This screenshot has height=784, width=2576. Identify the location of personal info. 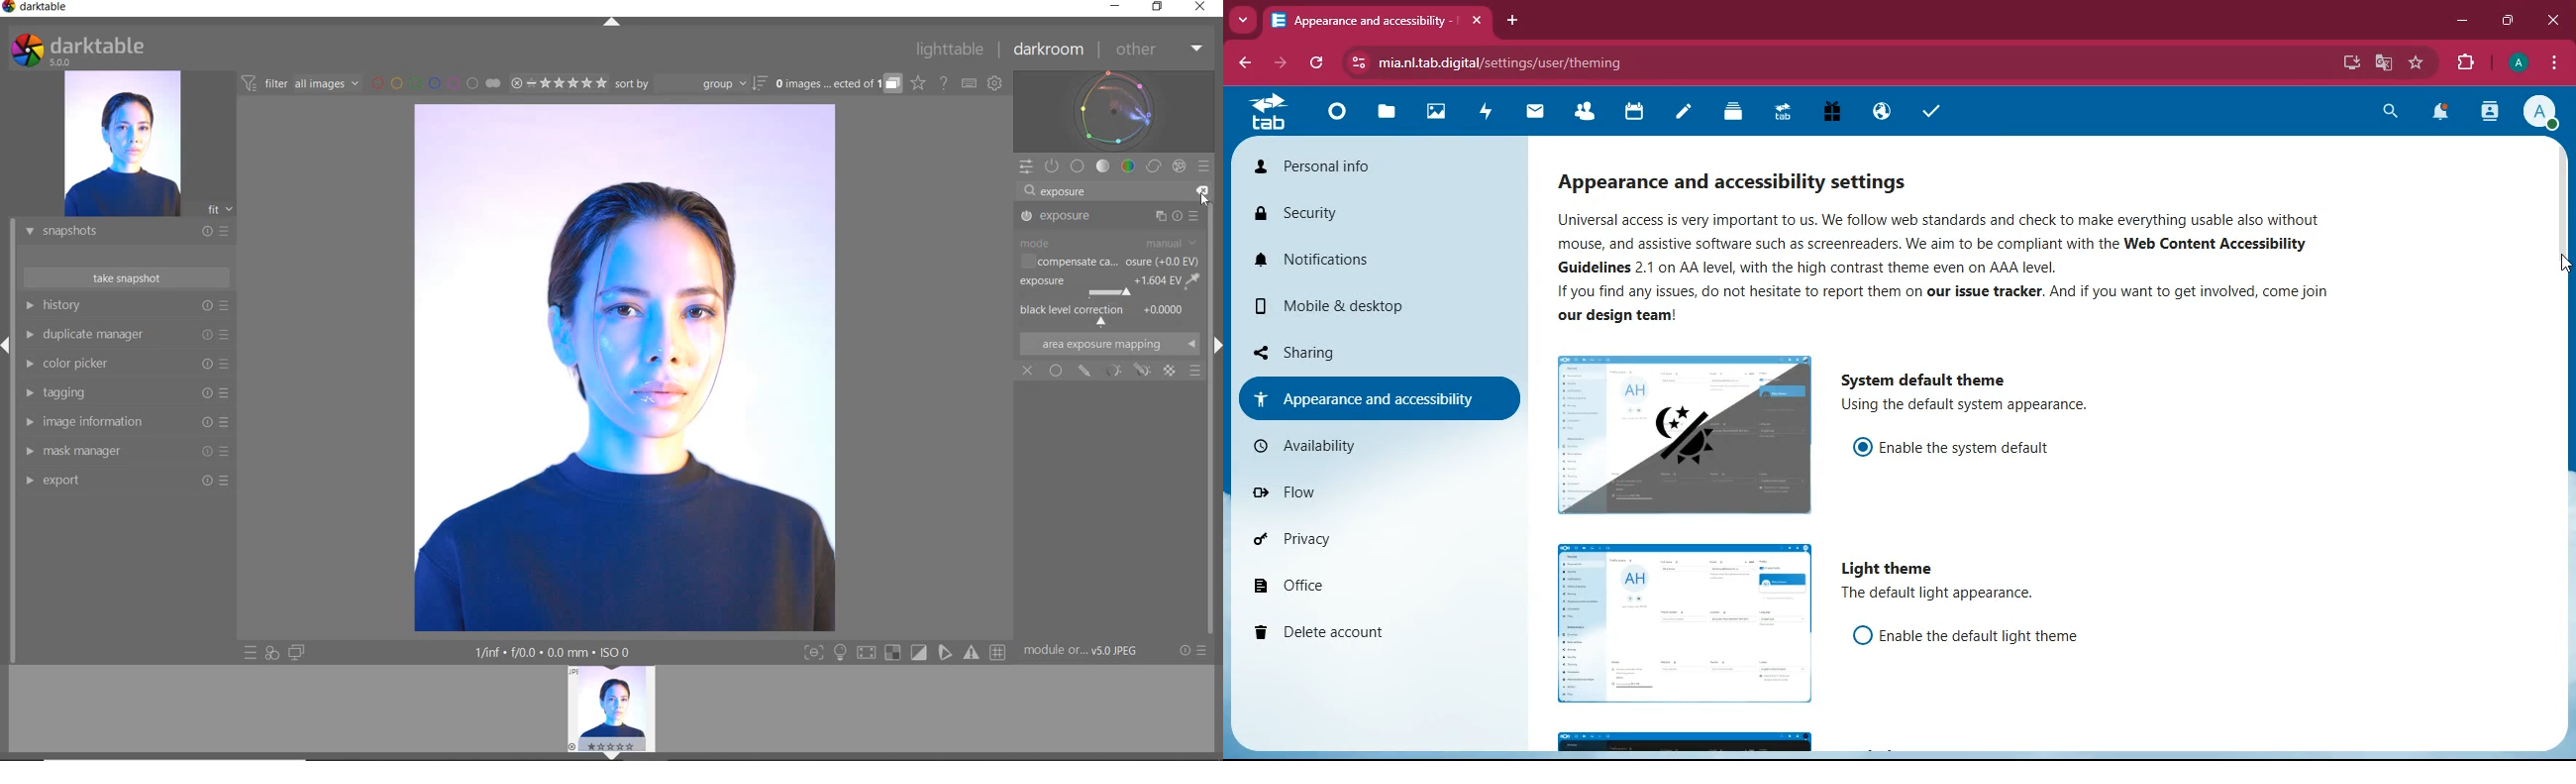
(1352, 164).